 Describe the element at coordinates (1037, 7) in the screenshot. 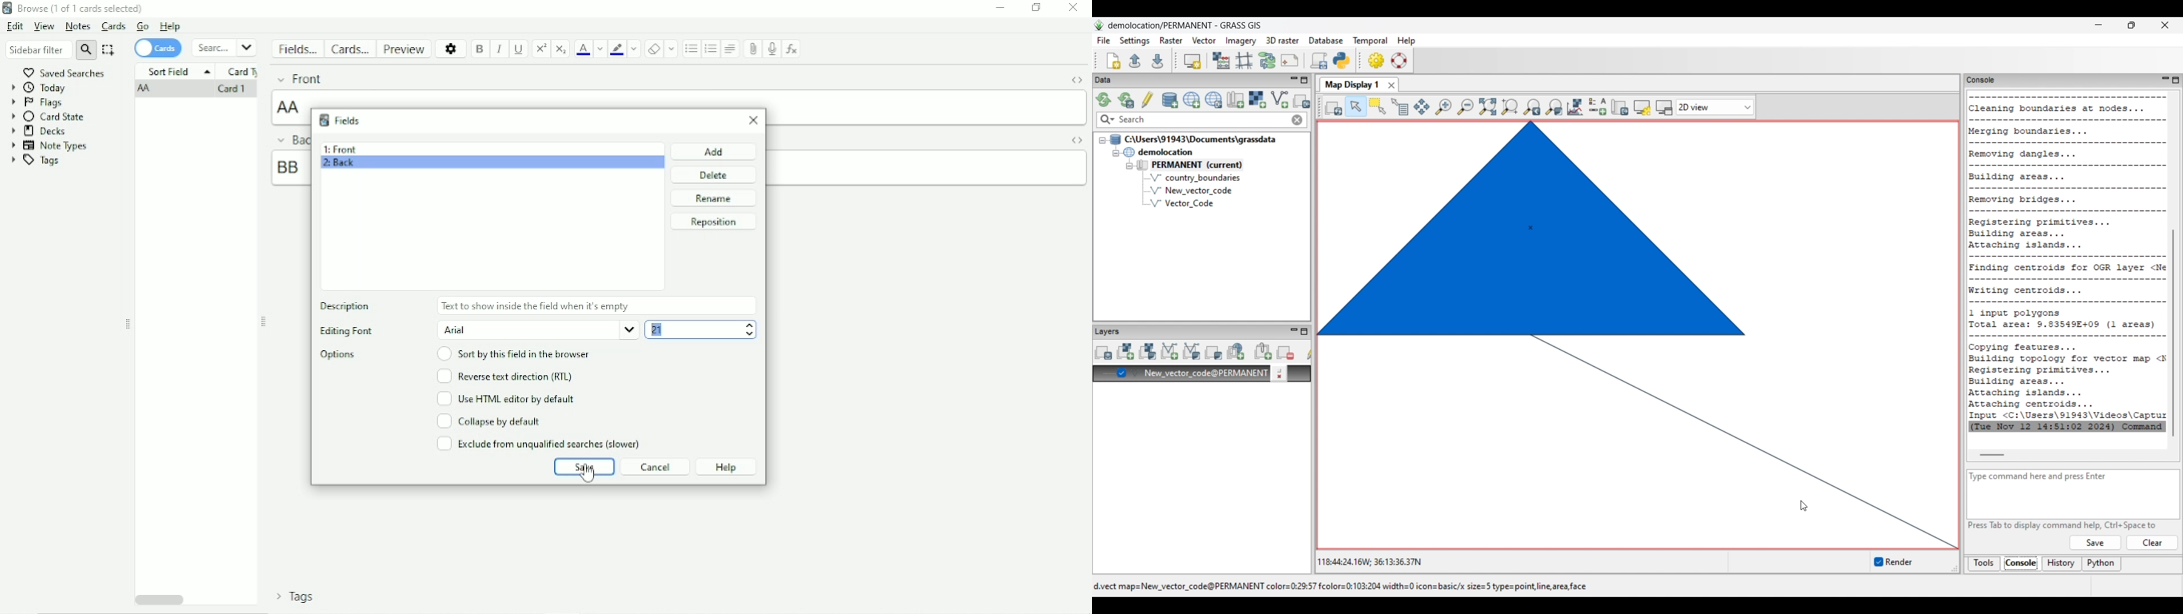

I see `Restore down` at that location.